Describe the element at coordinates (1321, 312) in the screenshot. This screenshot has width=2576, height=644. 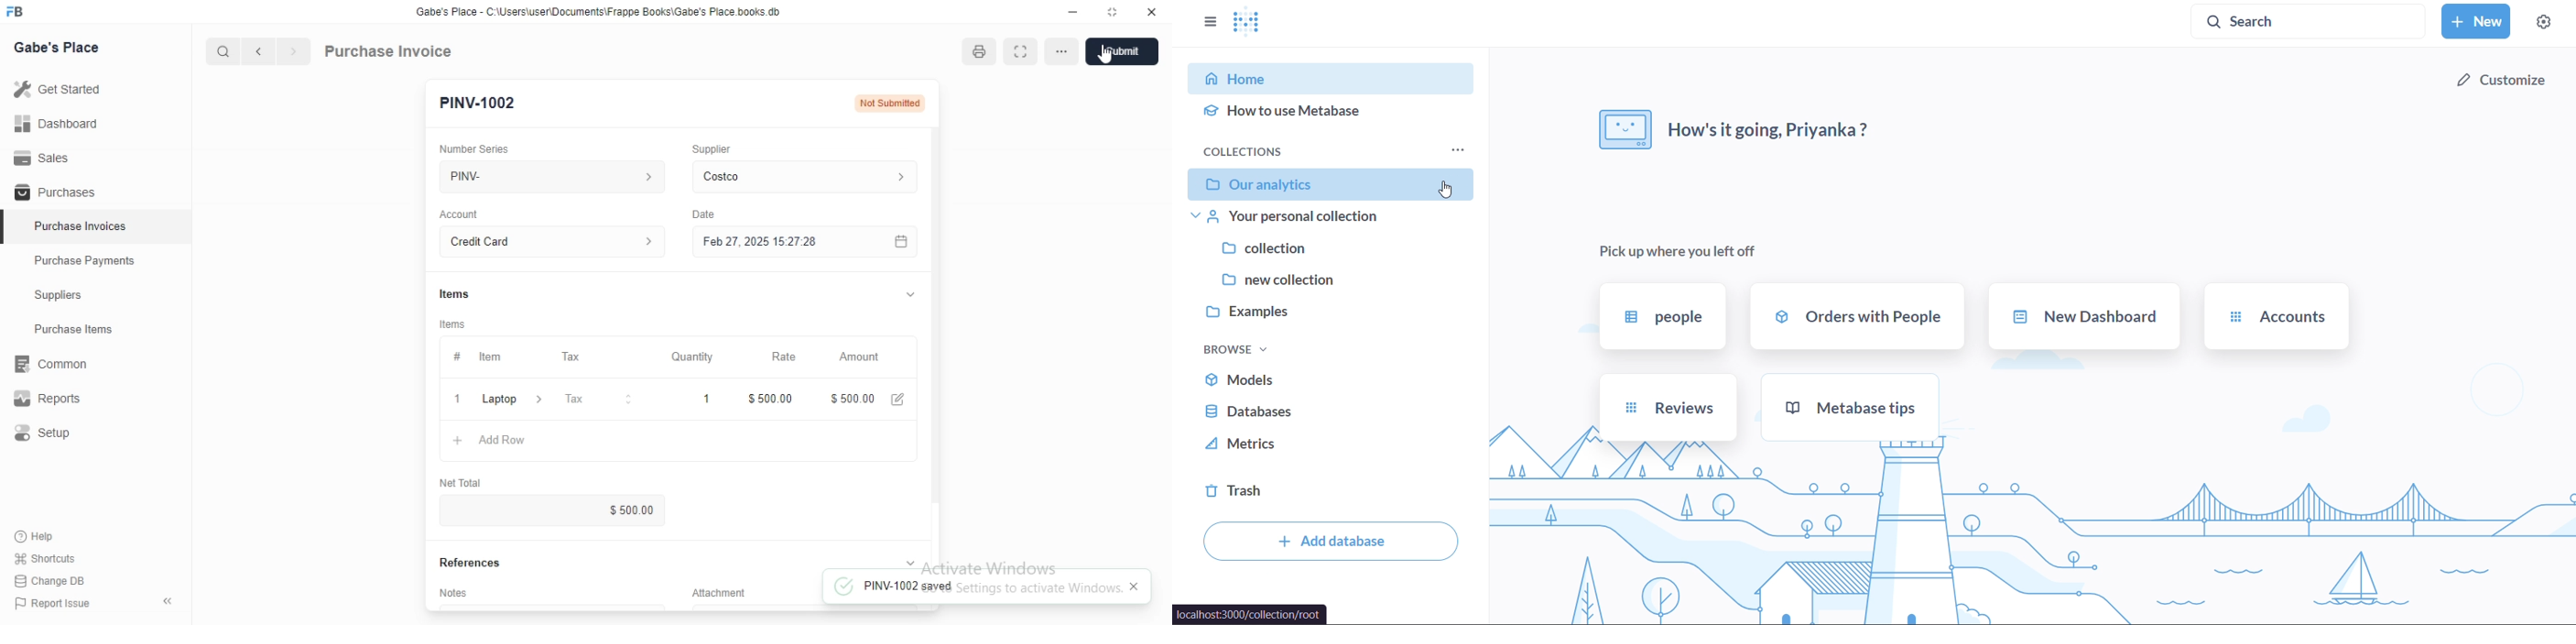
I see `examples` at that location.